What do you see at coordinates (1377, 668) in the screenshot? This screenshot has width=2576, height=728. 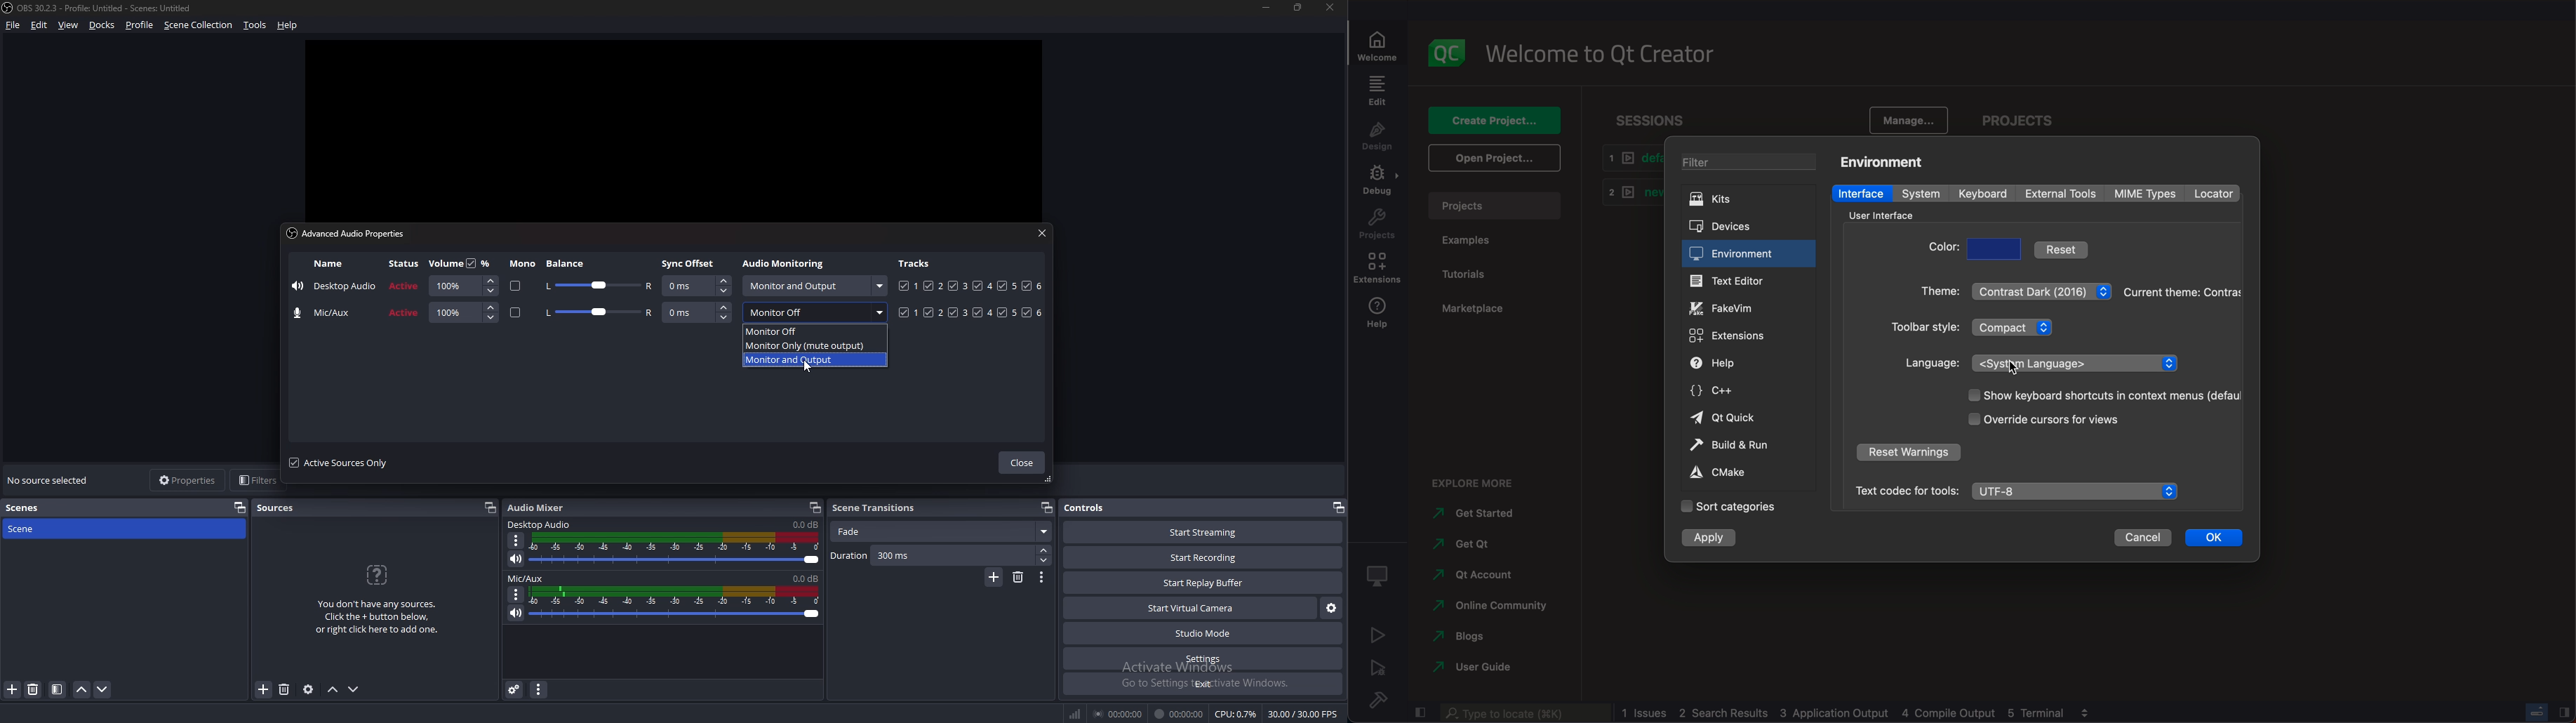 I see `run debug` at bounding box center [1377, 668].